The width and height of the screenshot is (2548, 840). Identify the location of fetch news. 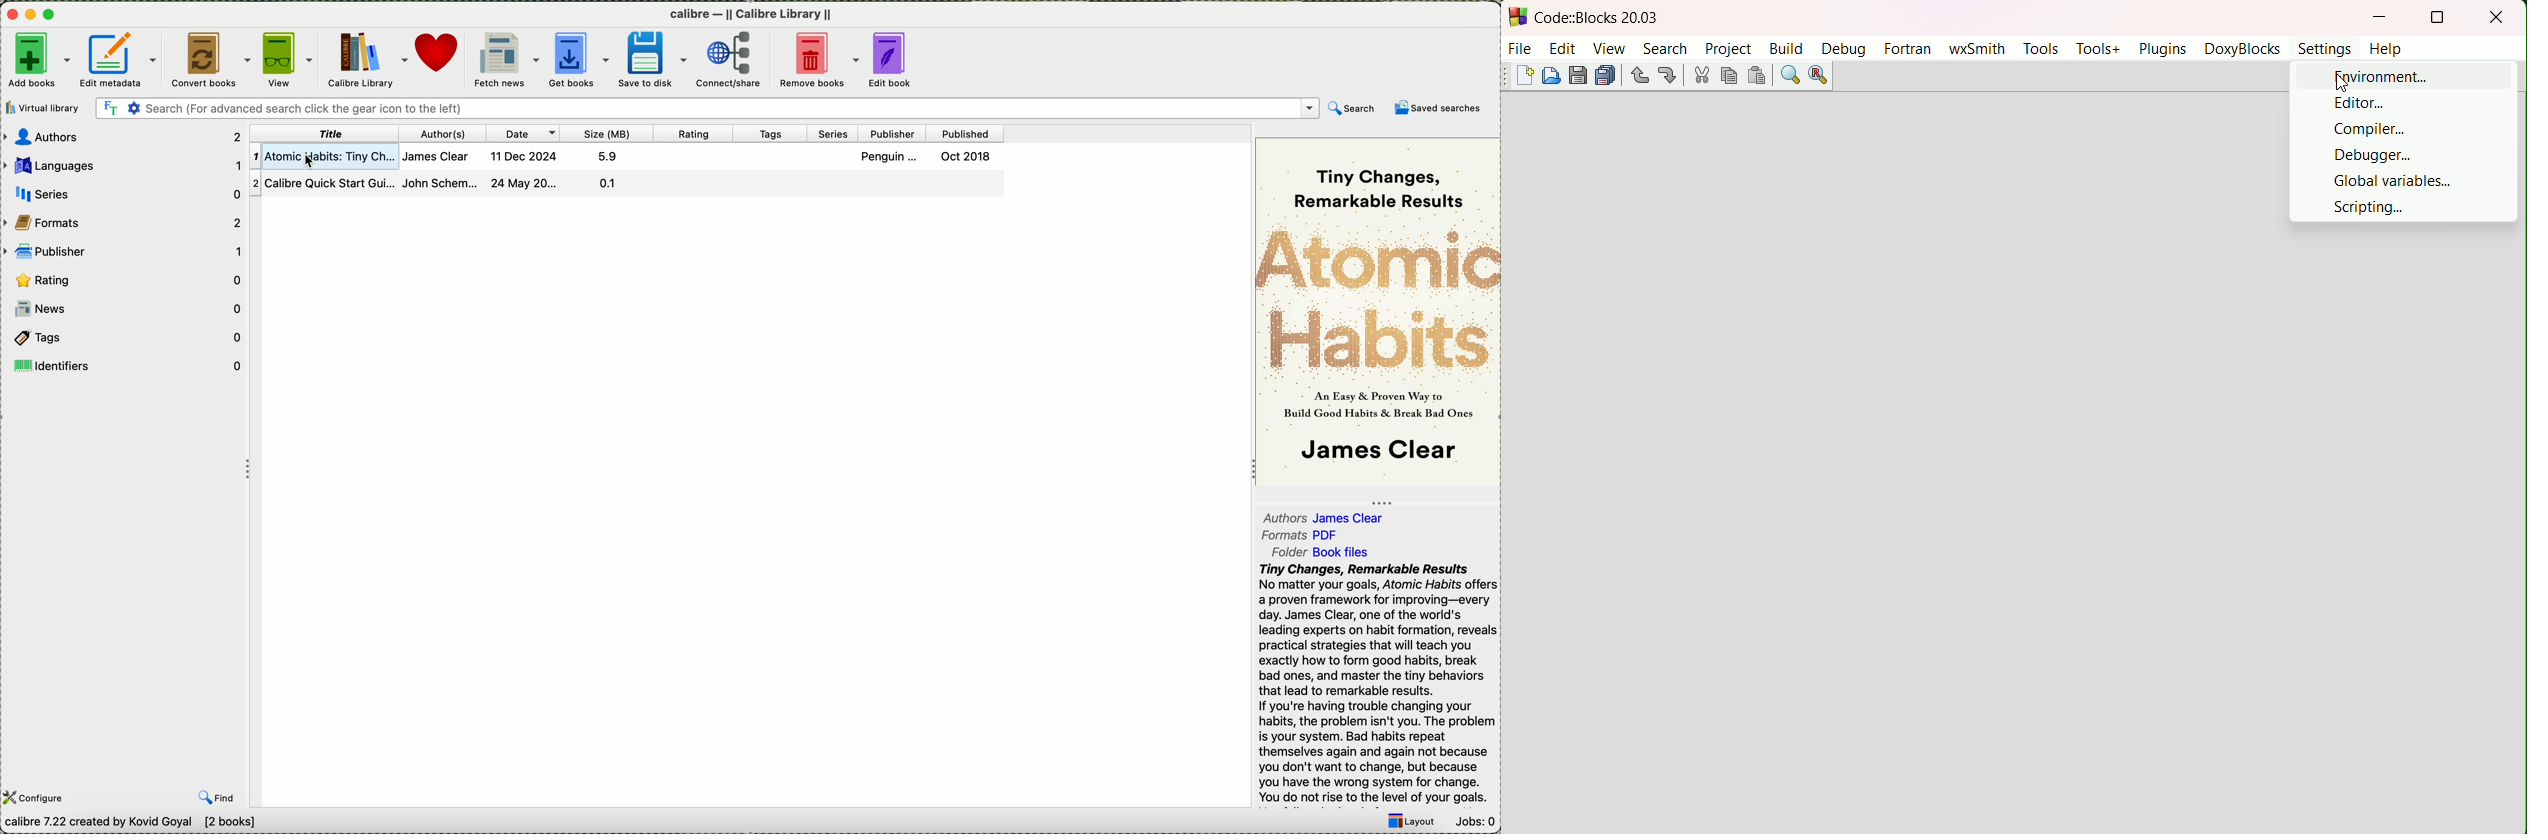
(505, 59).